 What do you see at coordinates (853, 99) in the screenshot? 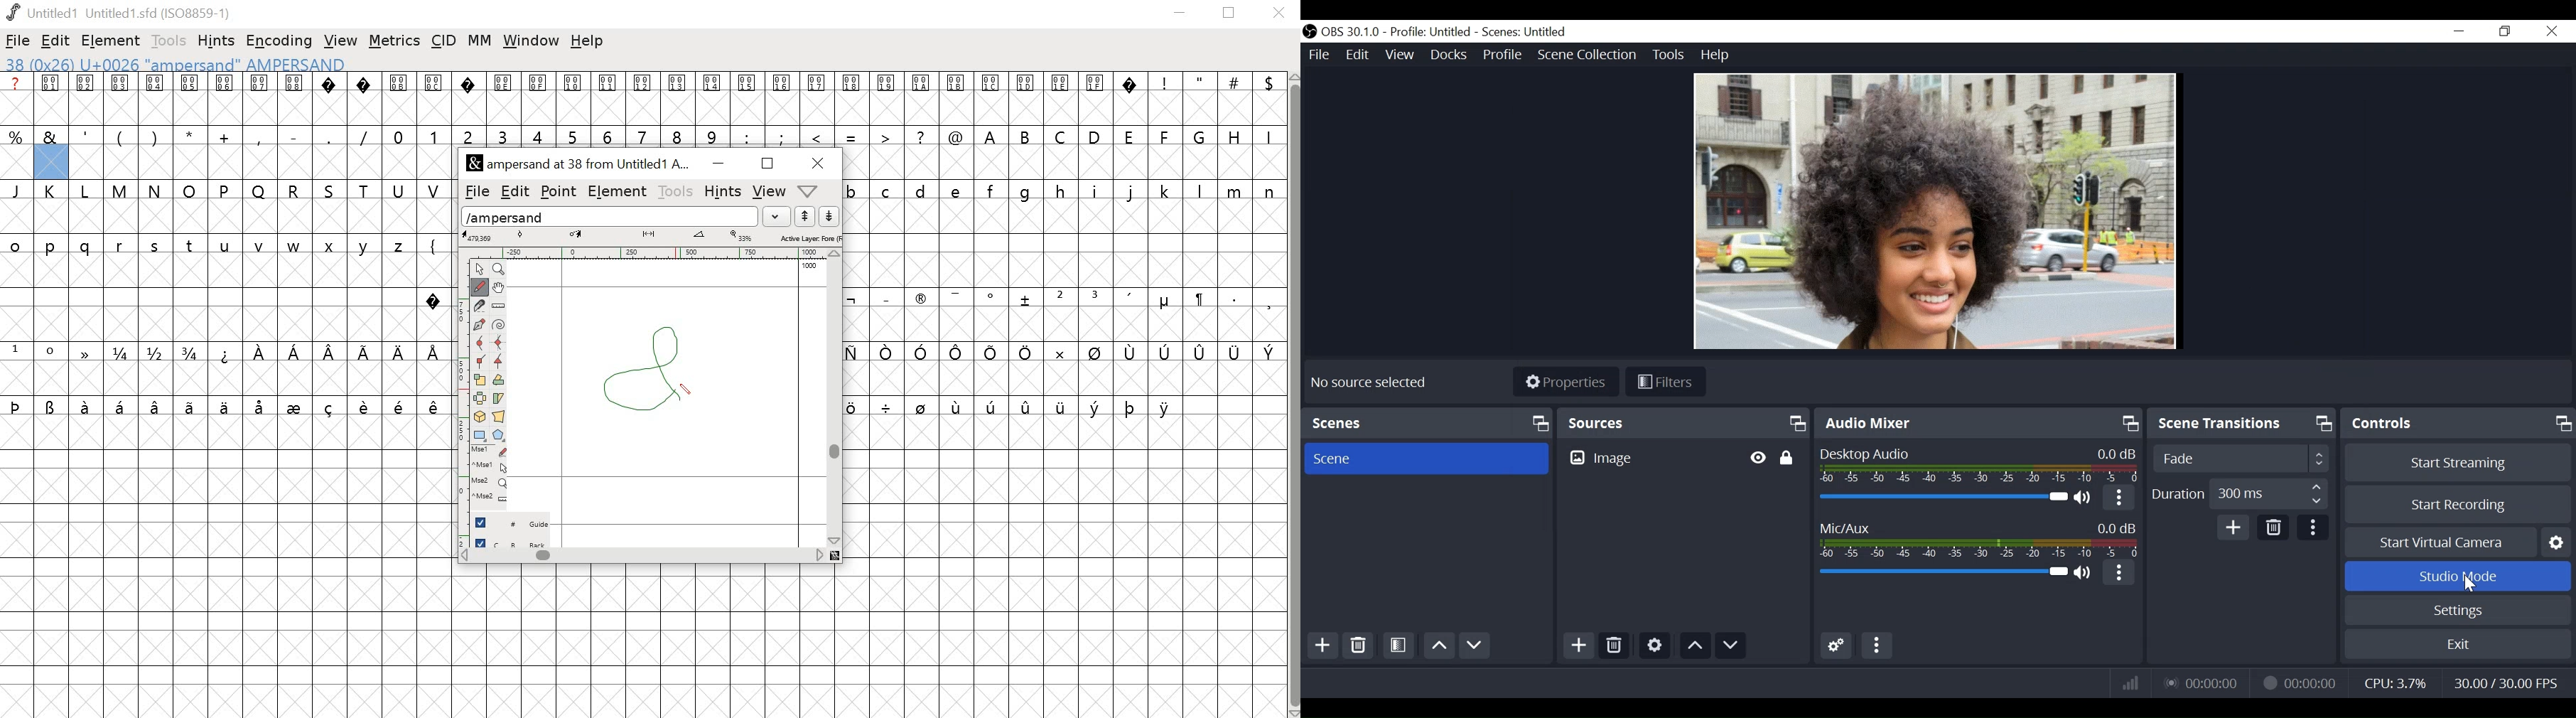
I see `0018` at bounding box center [853, 99].